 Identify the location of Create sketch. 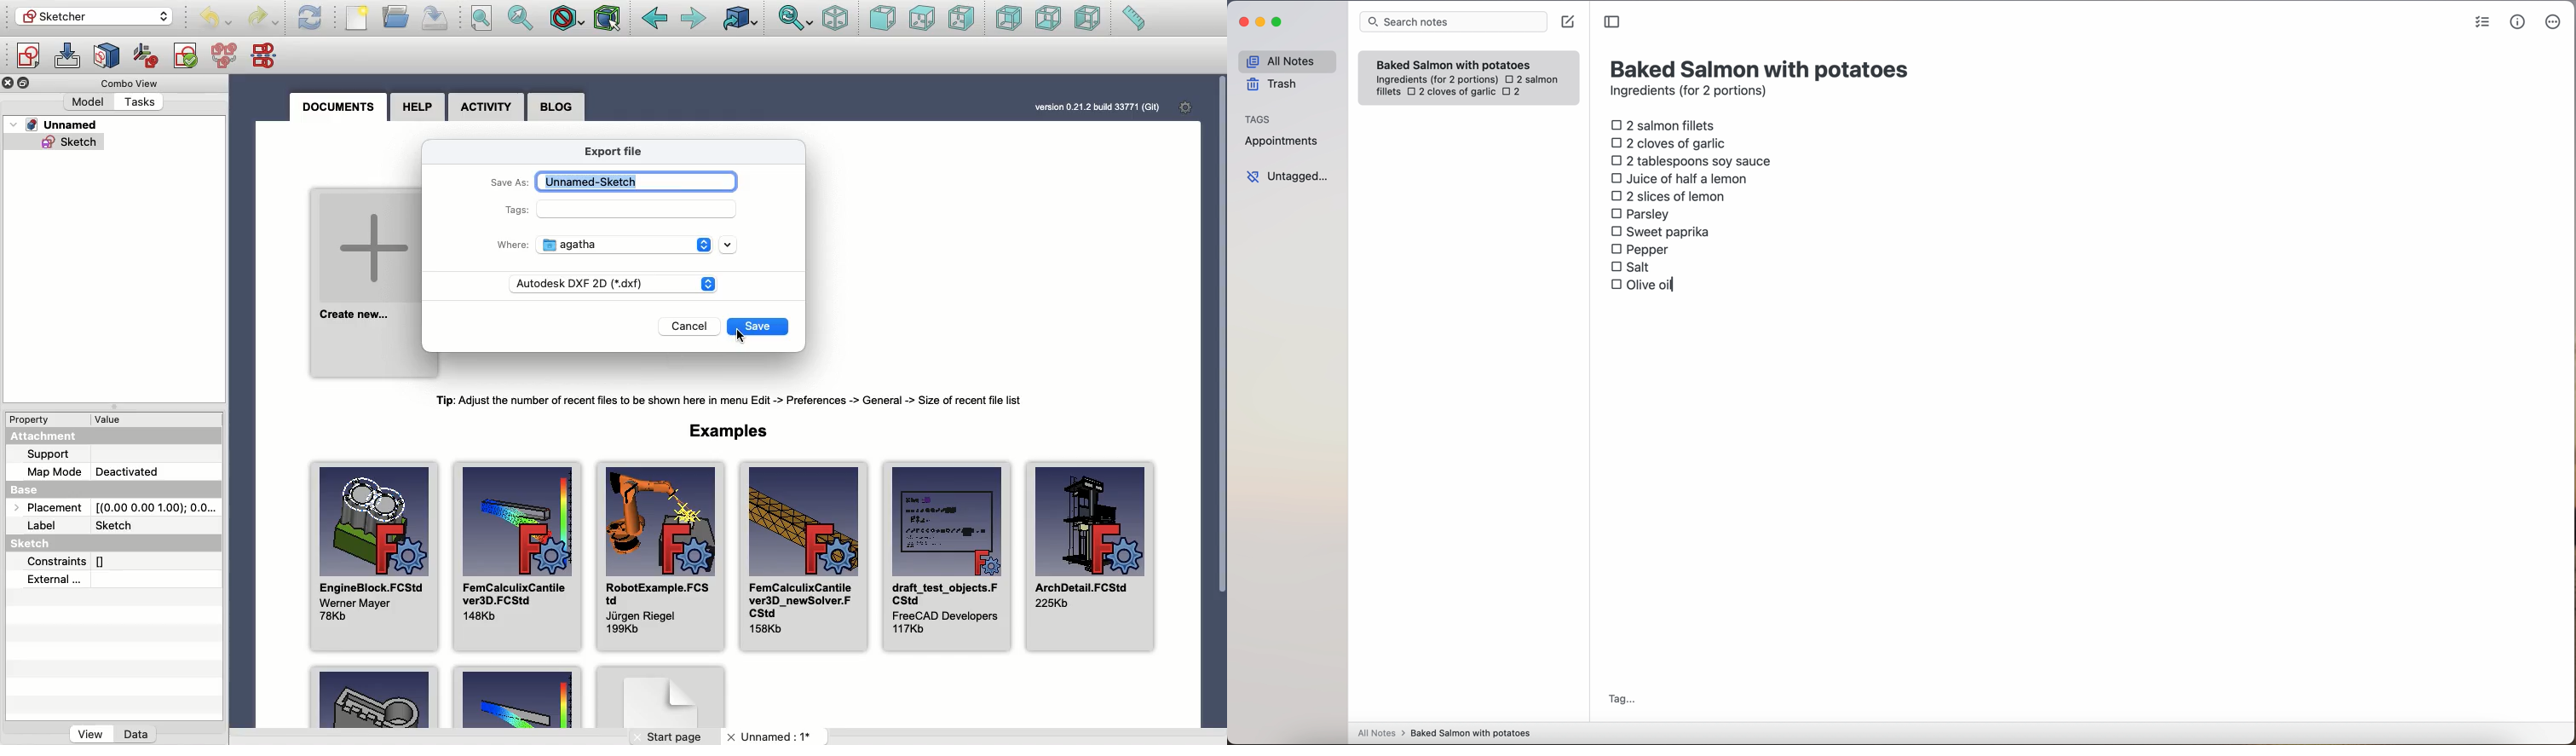
(26, 55).